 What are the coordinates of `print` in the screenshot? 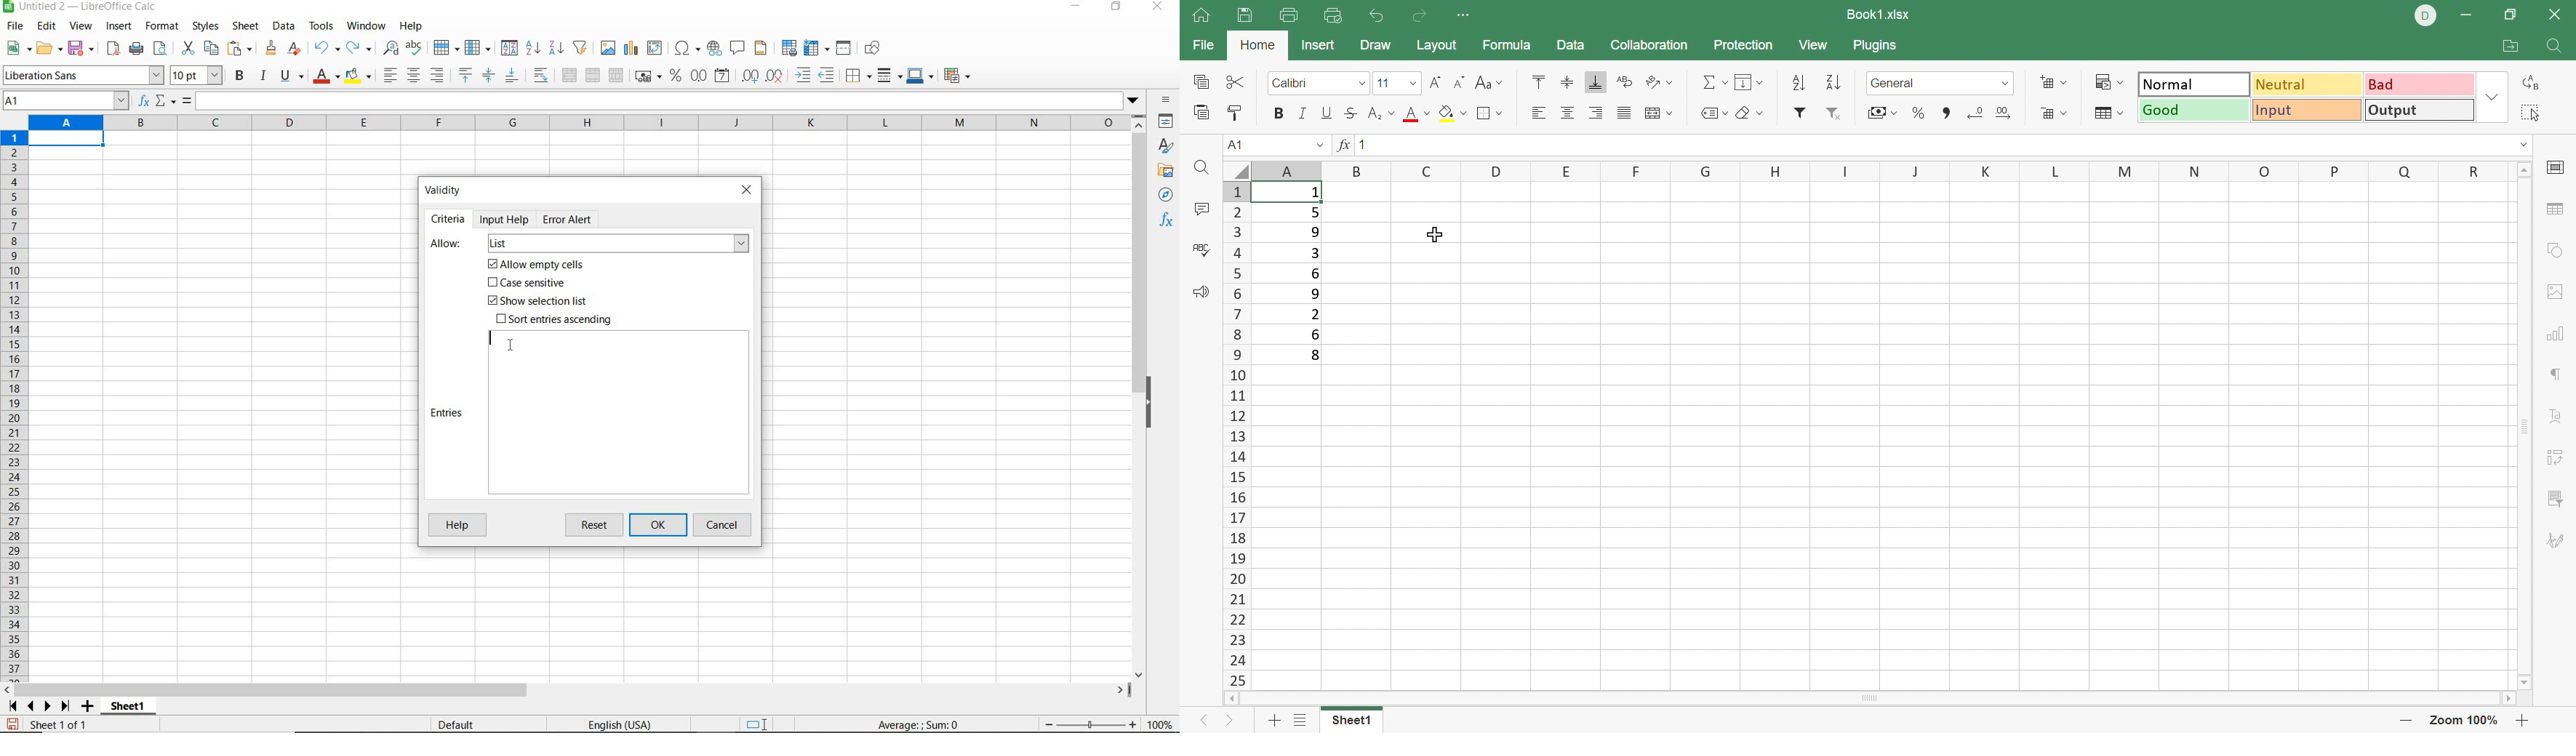 It's located at (136, 48).